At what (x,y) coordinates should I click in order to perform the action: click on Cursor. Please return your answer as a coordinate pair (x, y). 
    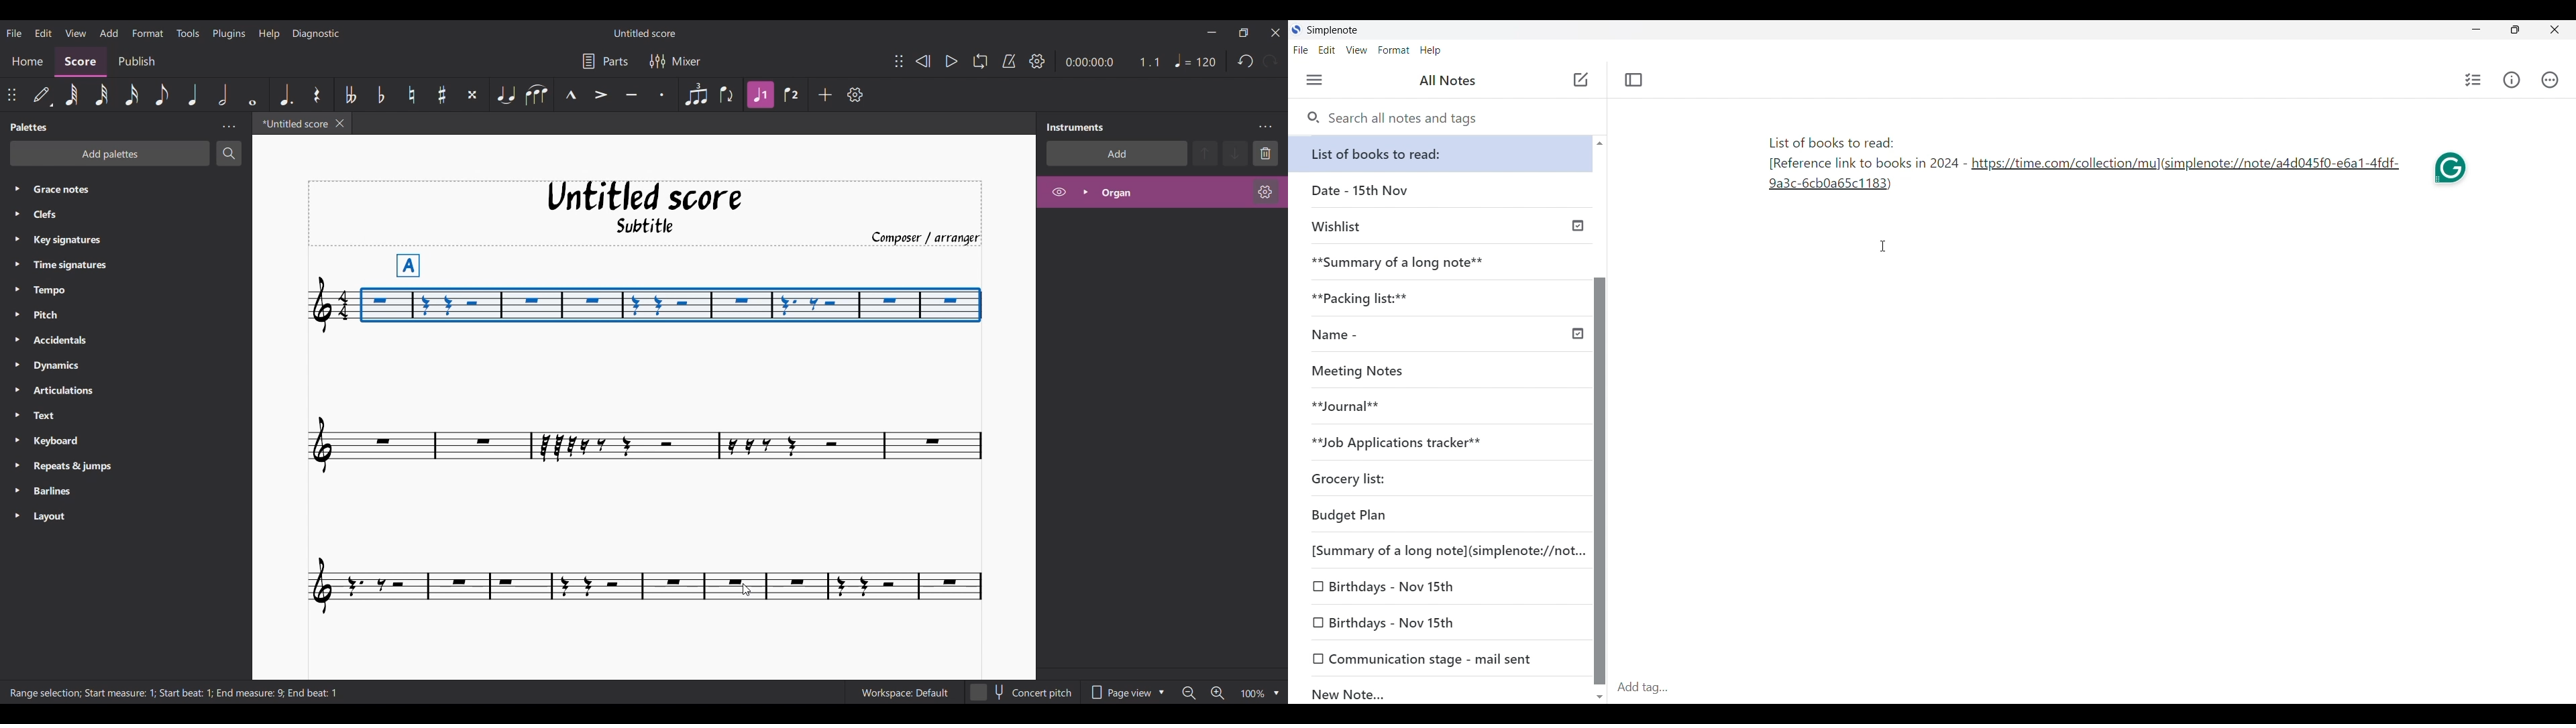
    Looking at the image, I should click on (1884, 246).